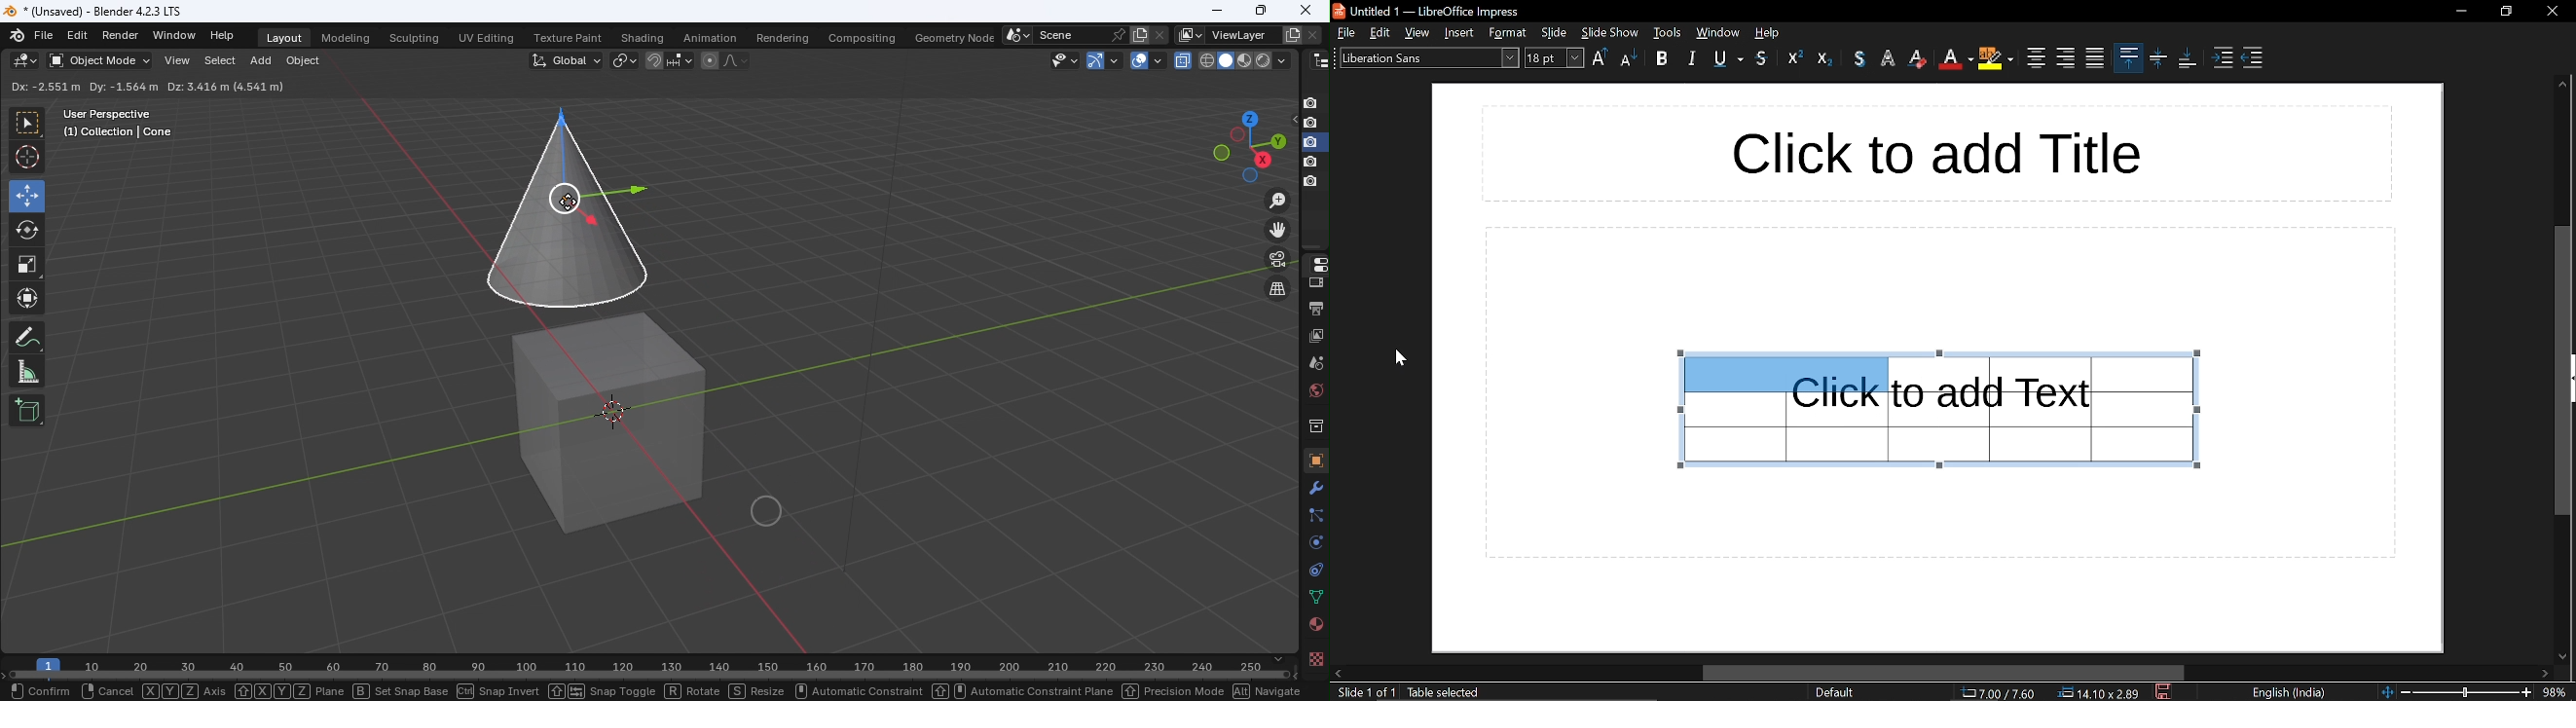 The height and width of the screenshot is (728, 2576). I want to click on selected cells, so click(1785, 374).